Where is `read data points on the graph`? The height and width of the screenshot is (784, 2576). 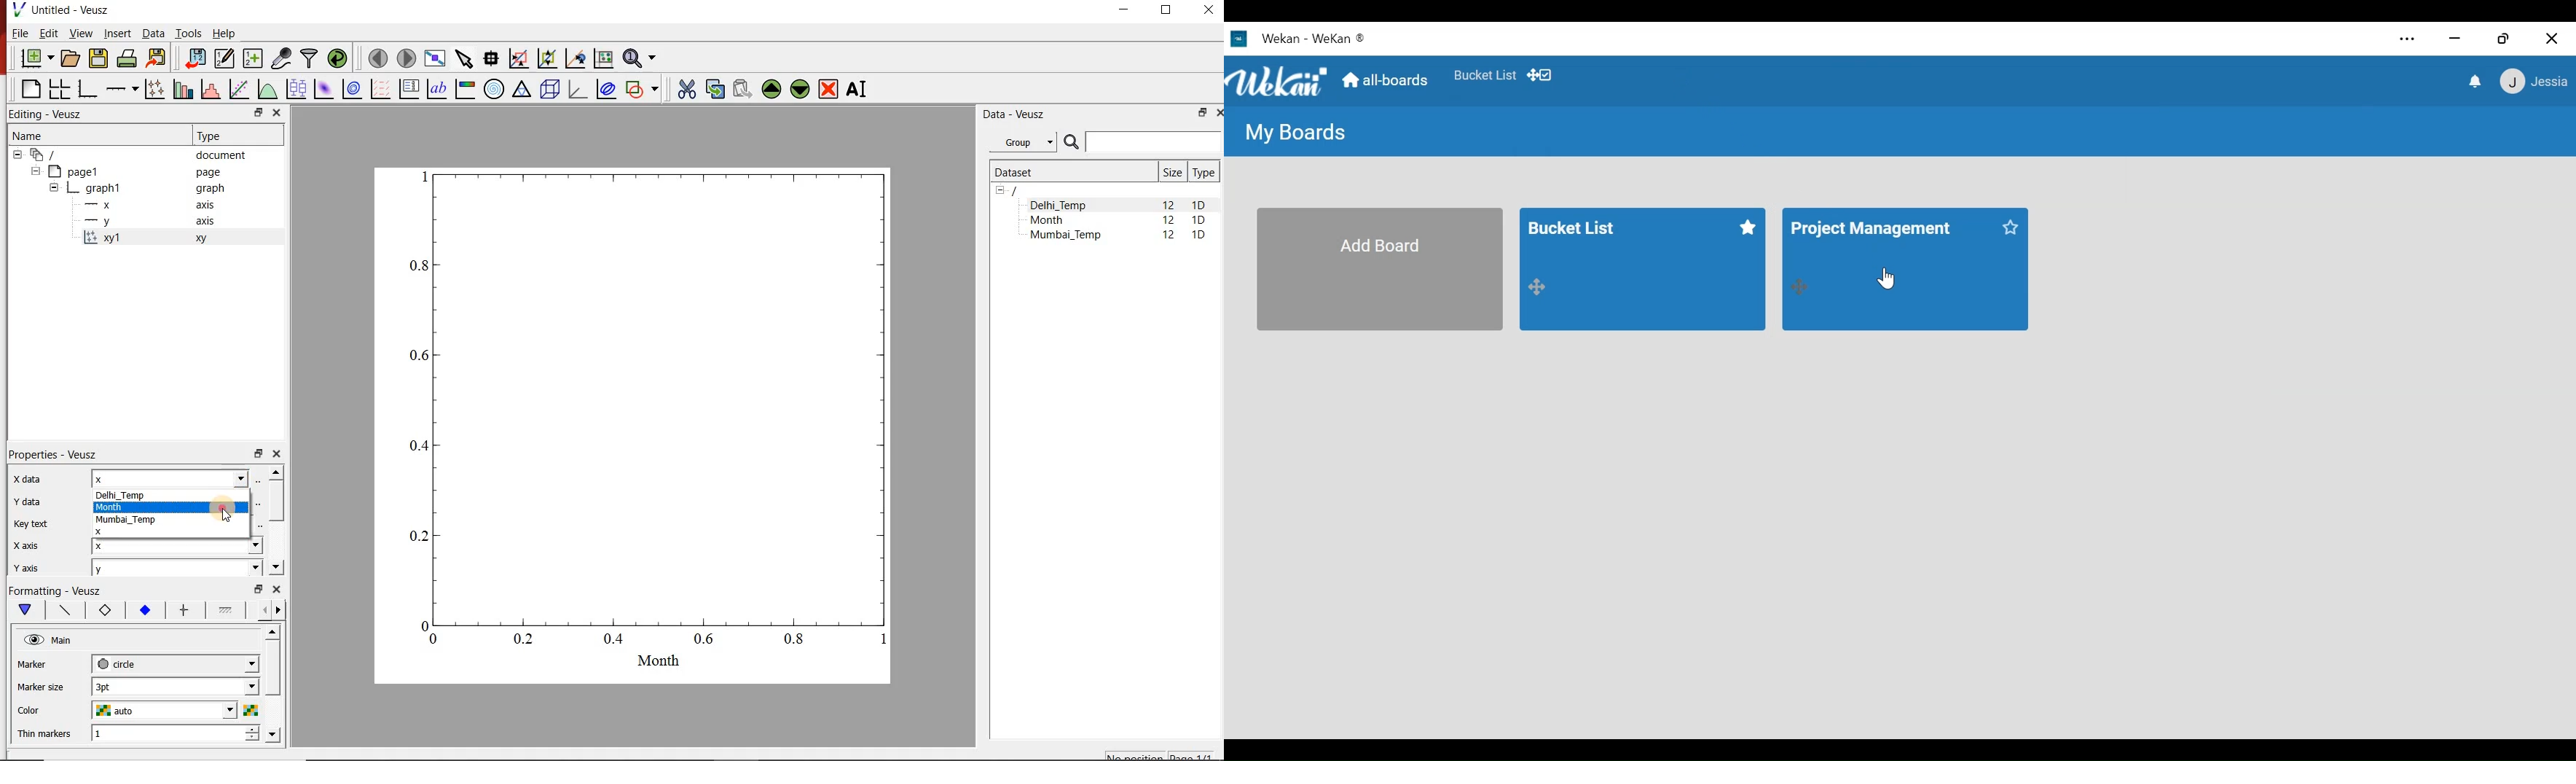
read data points on the graph is located at coordinates (491, 58).